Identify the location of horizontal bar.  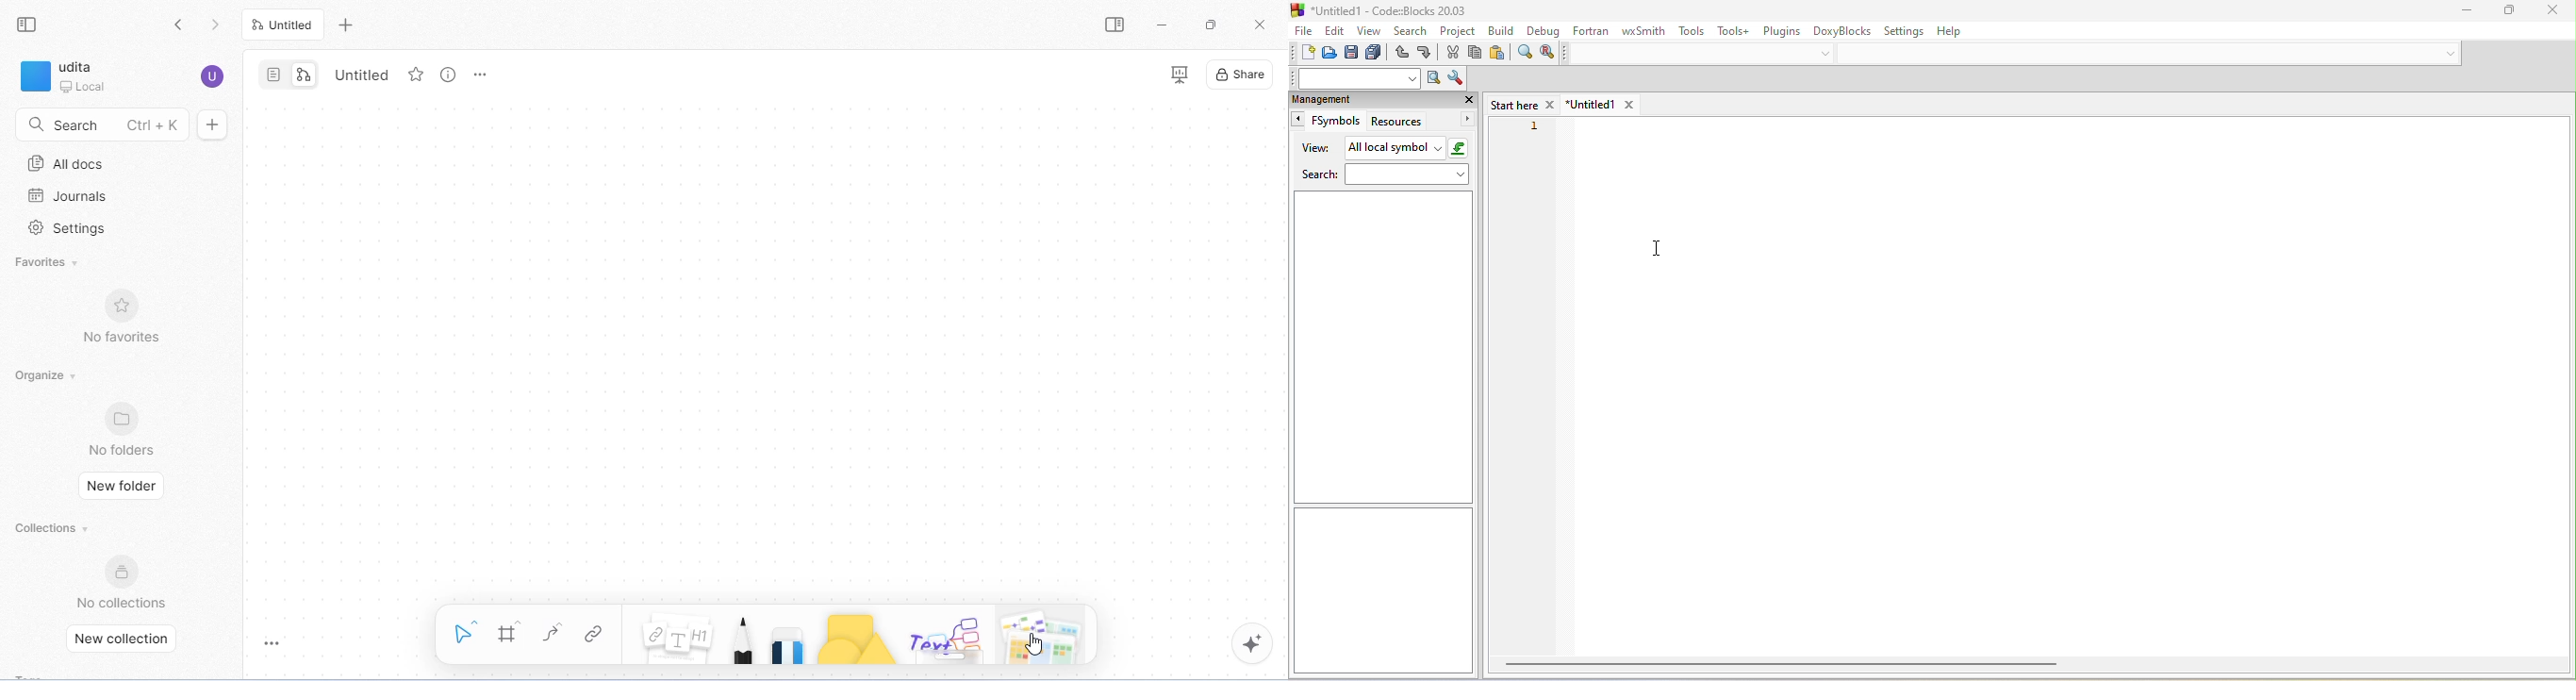
(1786, 664).